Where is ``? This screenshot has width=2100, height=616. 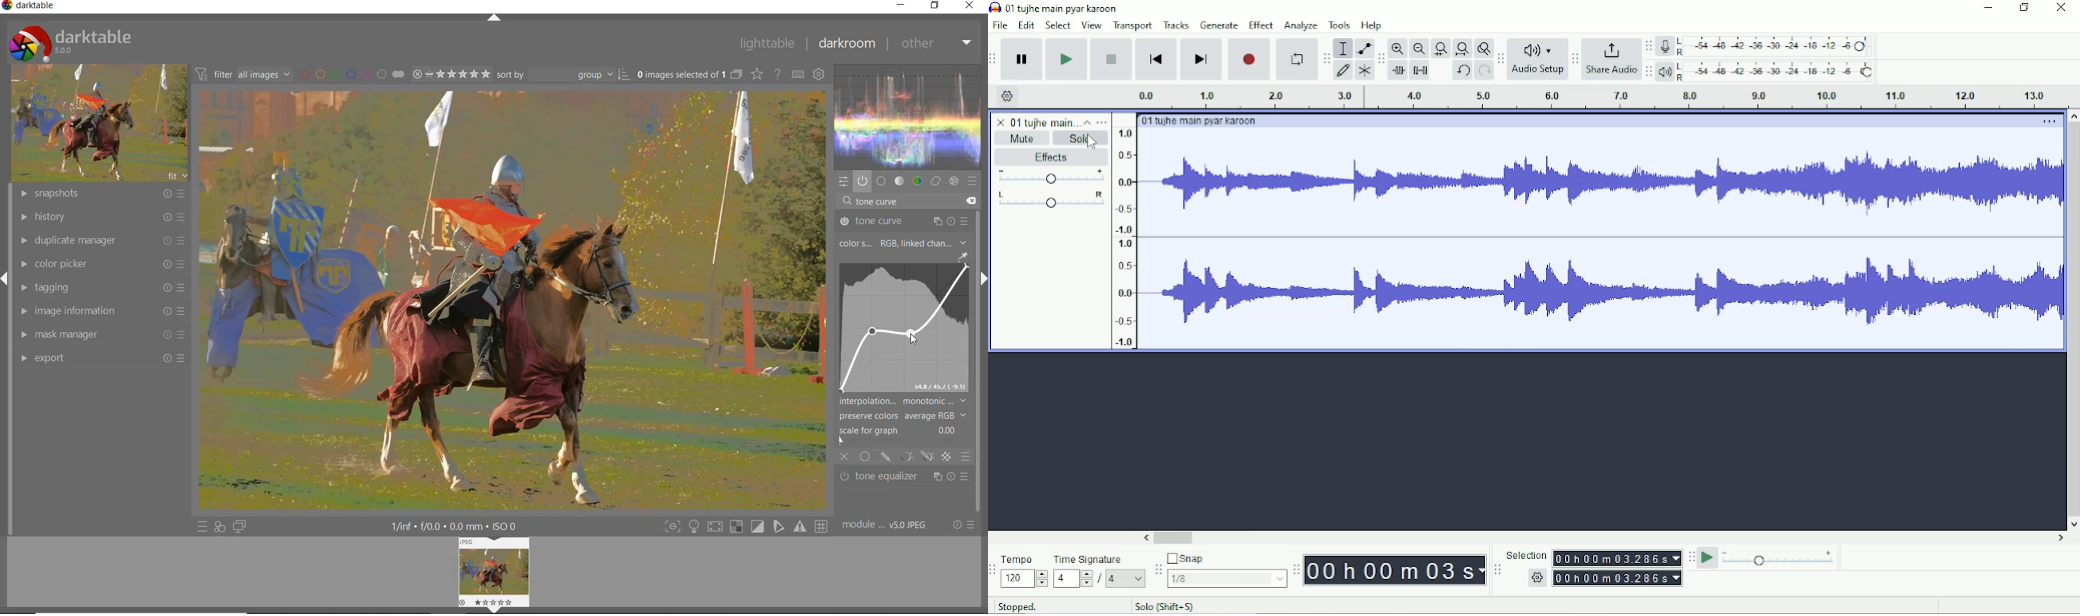  is located at coordinates (1528, 554).